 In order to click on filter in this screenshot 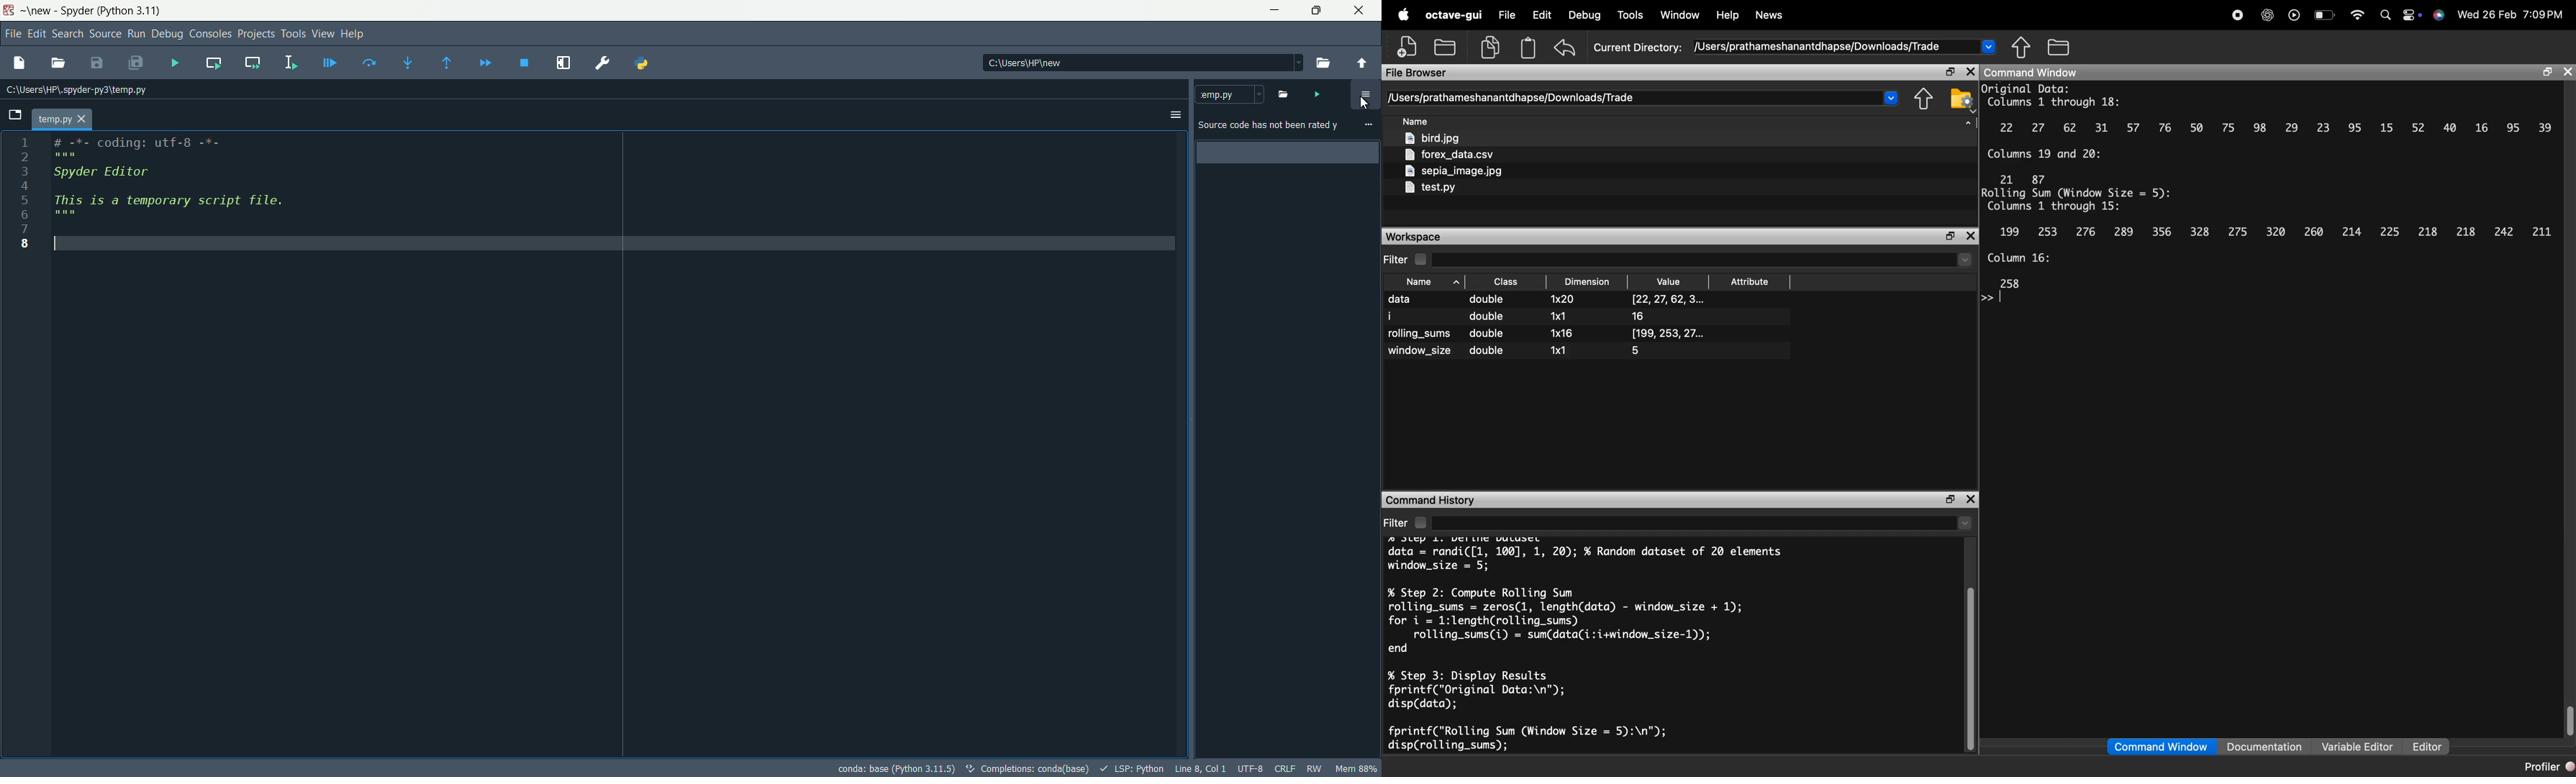, I will do `click(1407, 259)`.